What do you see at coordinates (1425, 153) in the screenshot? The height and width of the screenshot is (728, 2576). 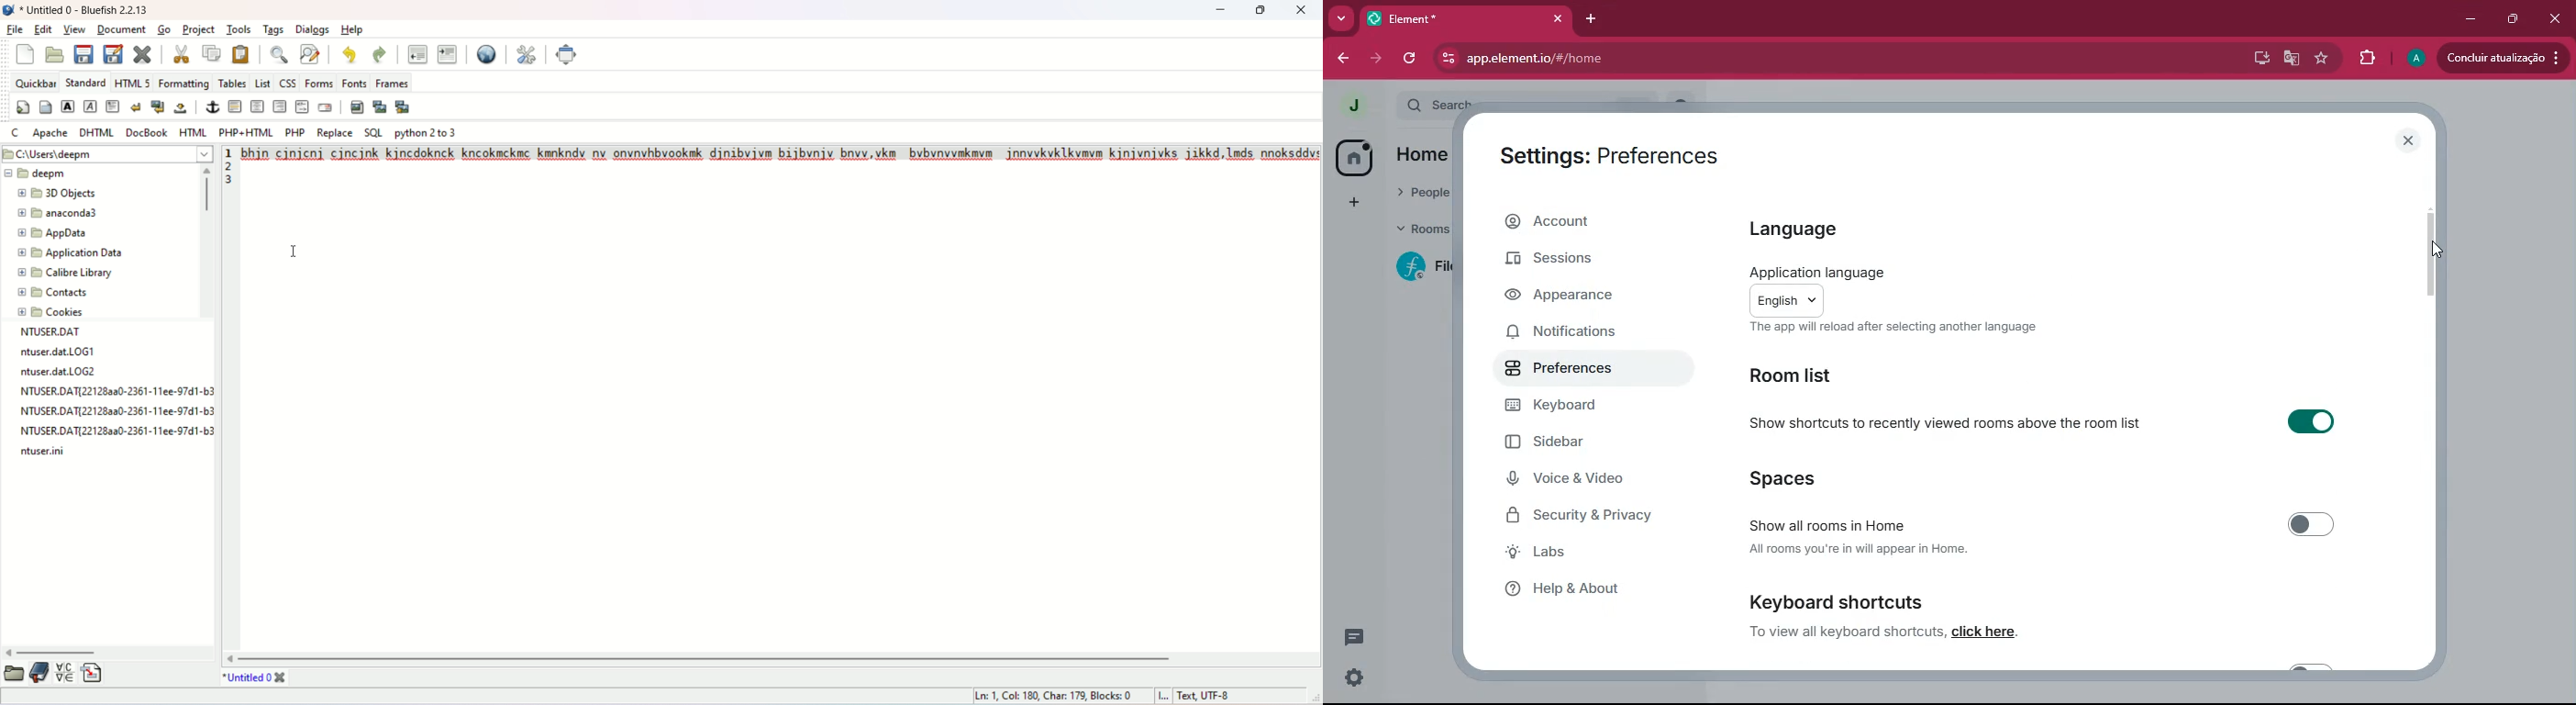 I see `home` at bounding box center [1425, 153].